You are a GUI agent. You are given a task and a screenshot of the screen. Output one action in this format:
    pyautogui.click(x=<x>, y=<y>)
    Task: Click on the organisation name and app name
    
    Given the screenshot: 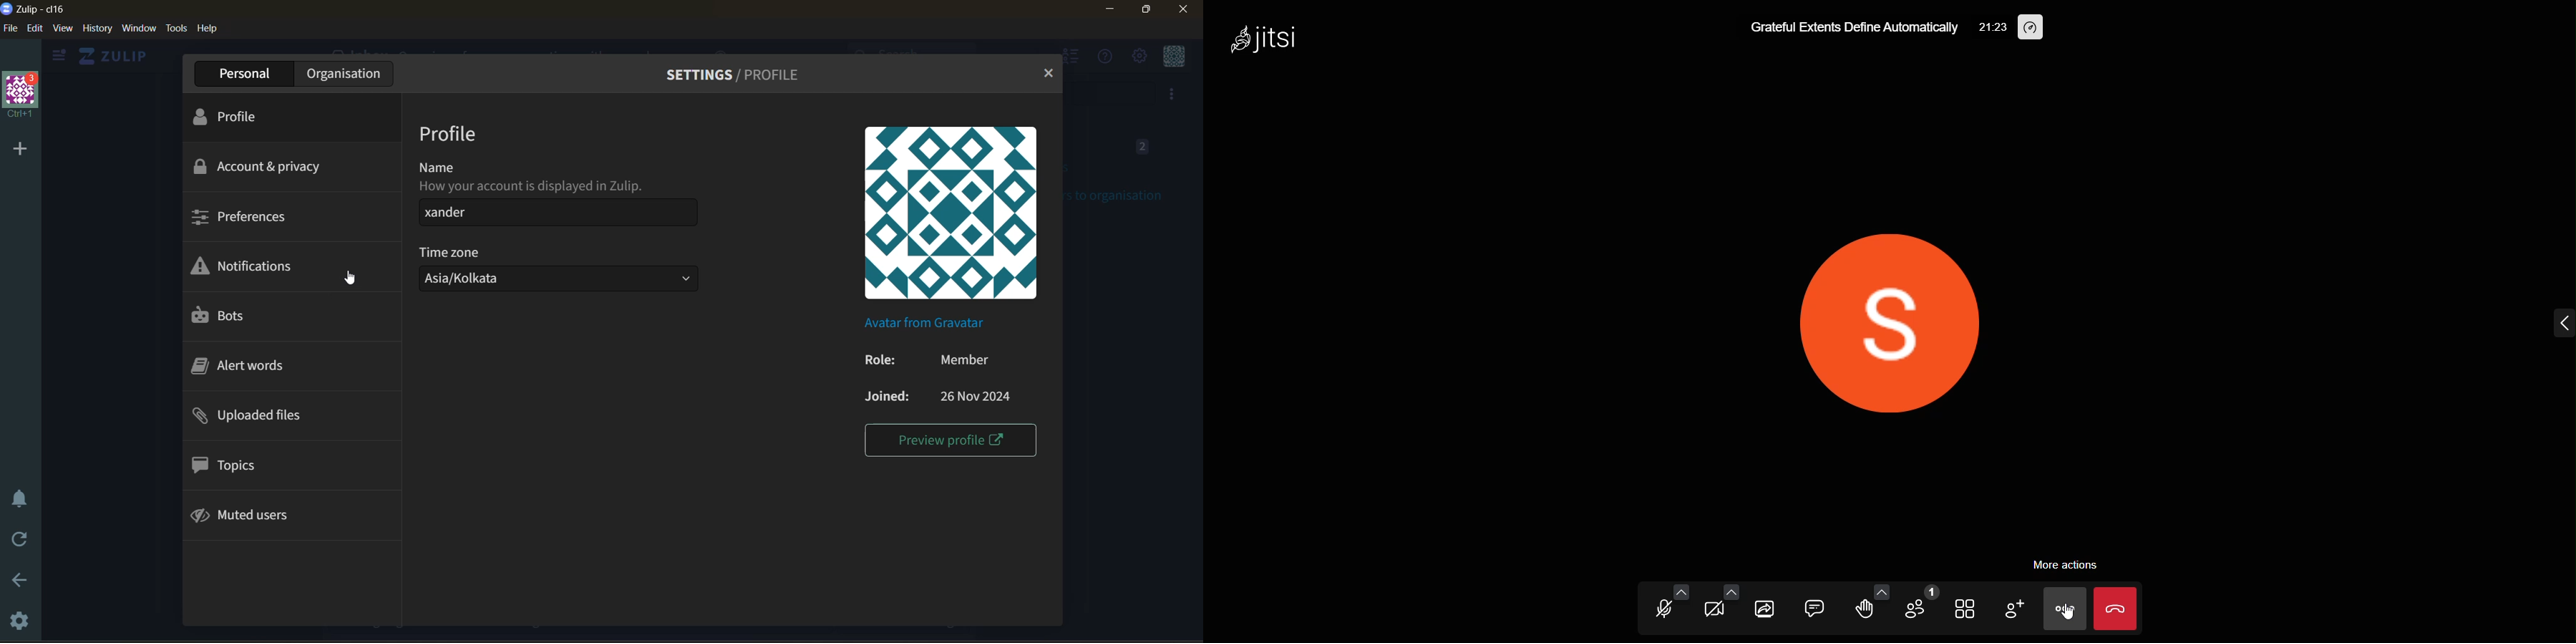 What is the action you would take?
    pyautogui.click(x=40, y=8)
    